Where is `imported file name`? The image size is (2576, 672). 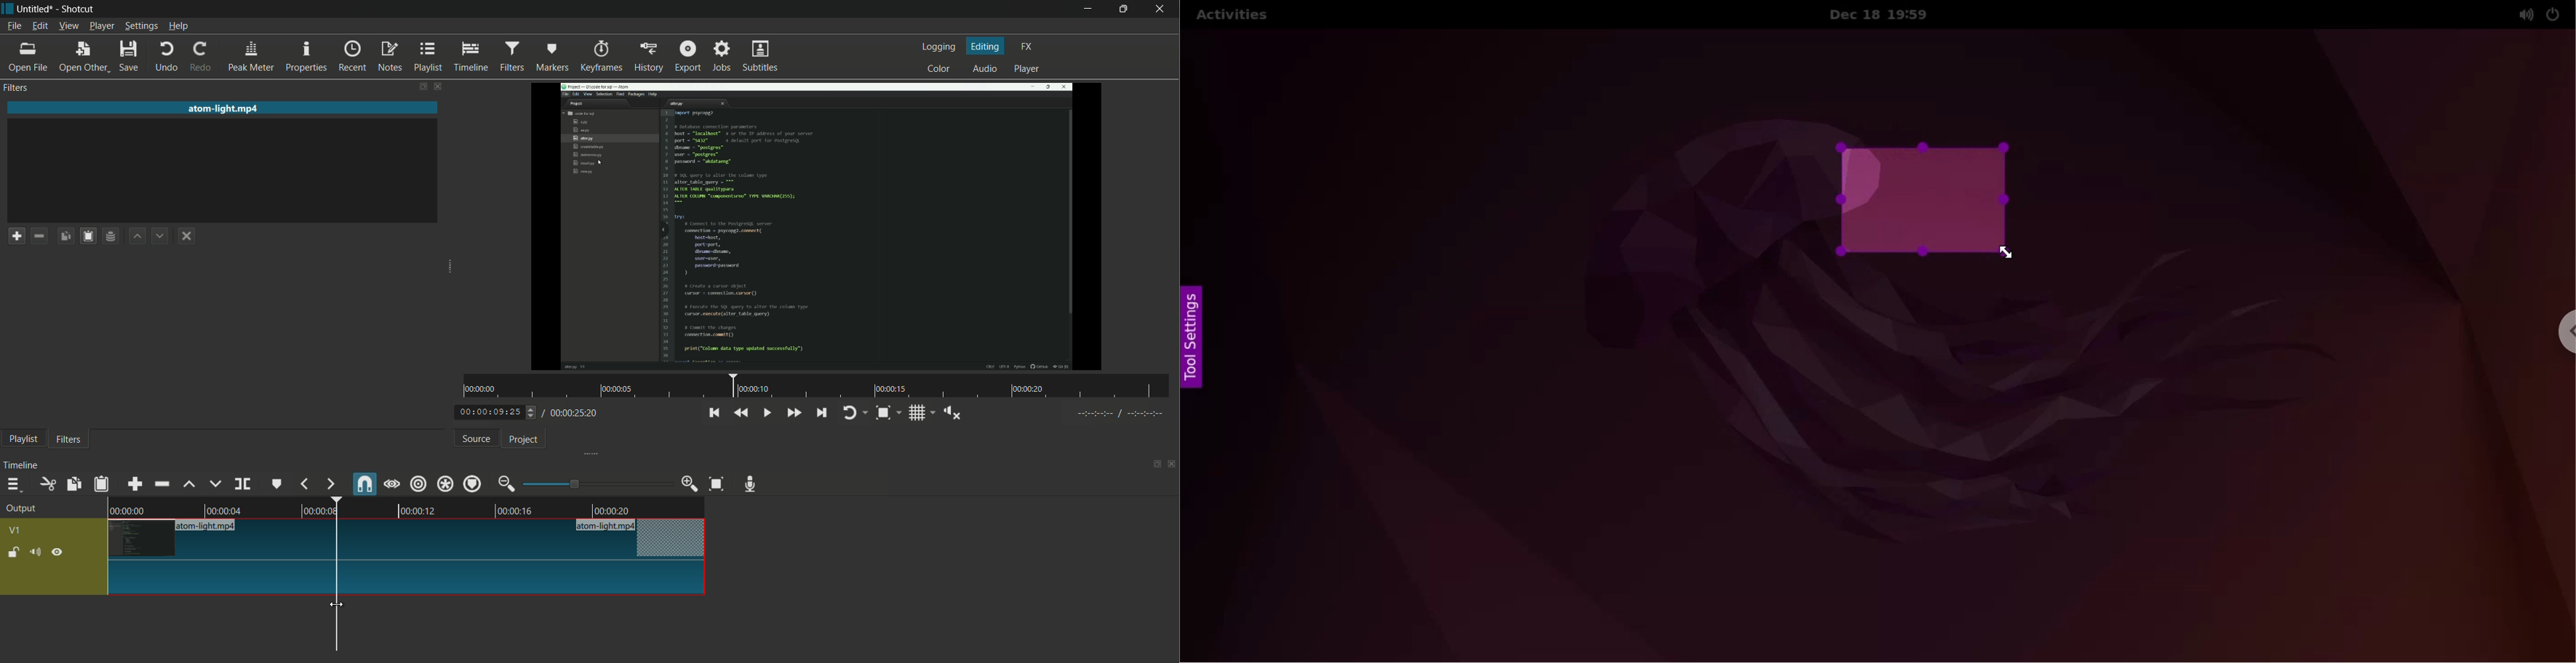 imported file name is located at coordinates (224, 108).